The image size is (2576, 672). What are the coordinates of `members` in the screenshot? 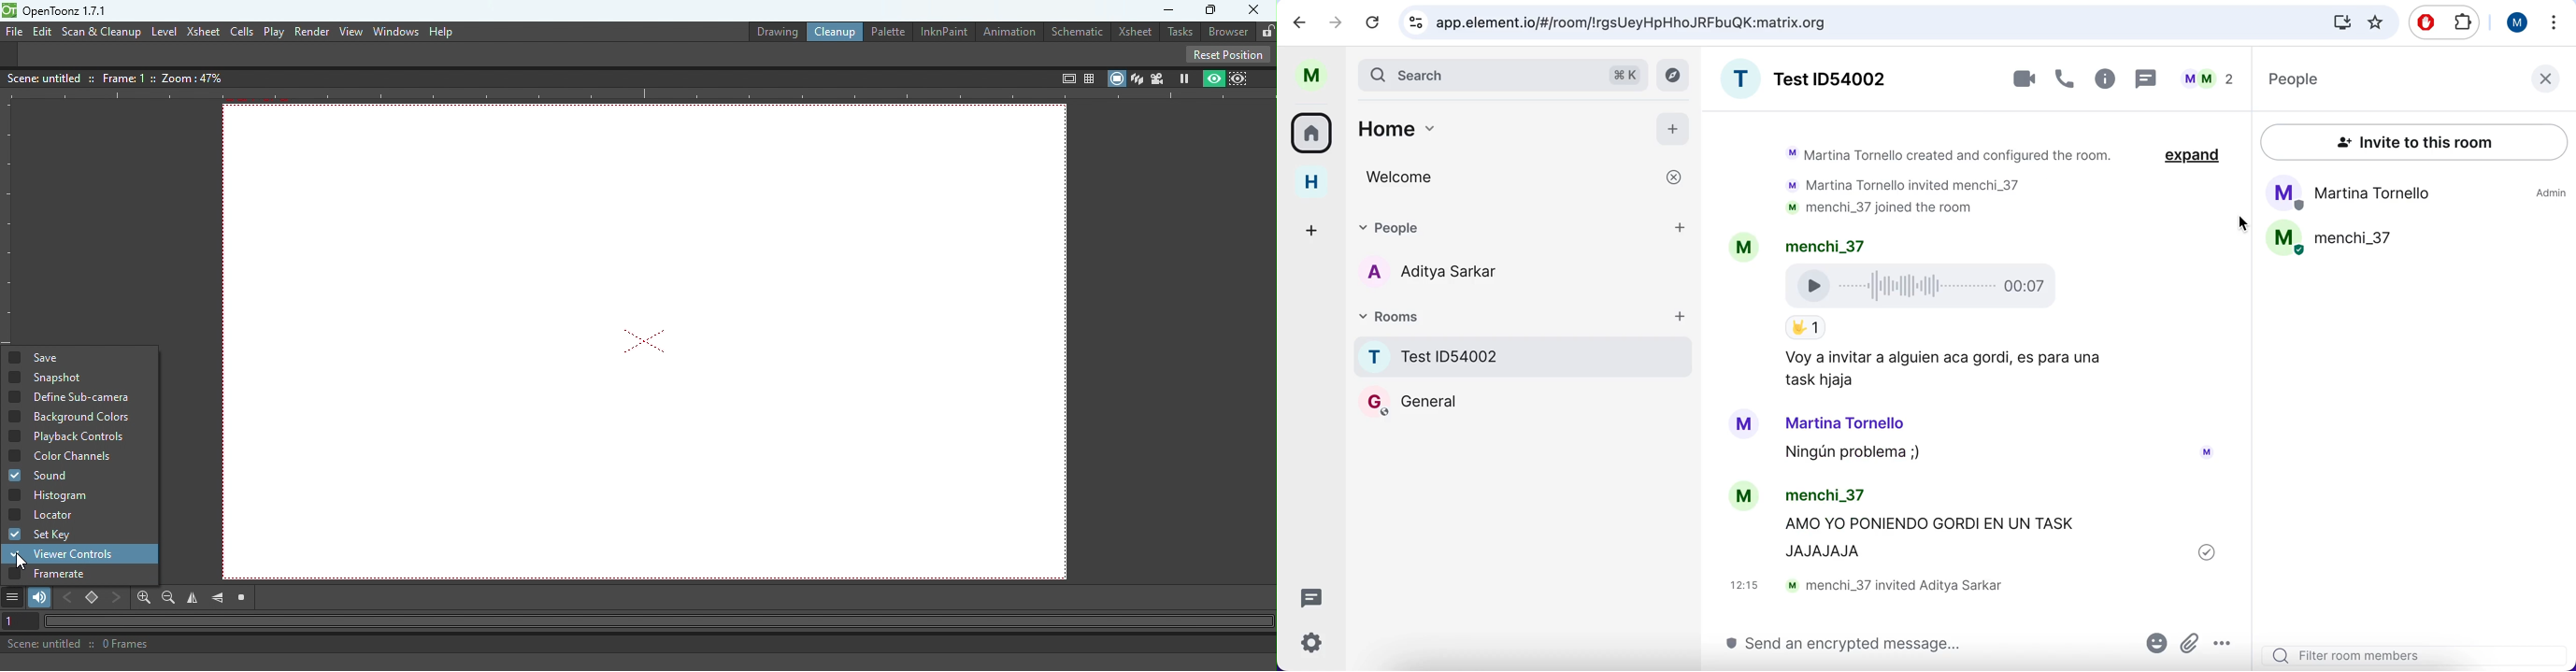 It's located at (2212, 78).